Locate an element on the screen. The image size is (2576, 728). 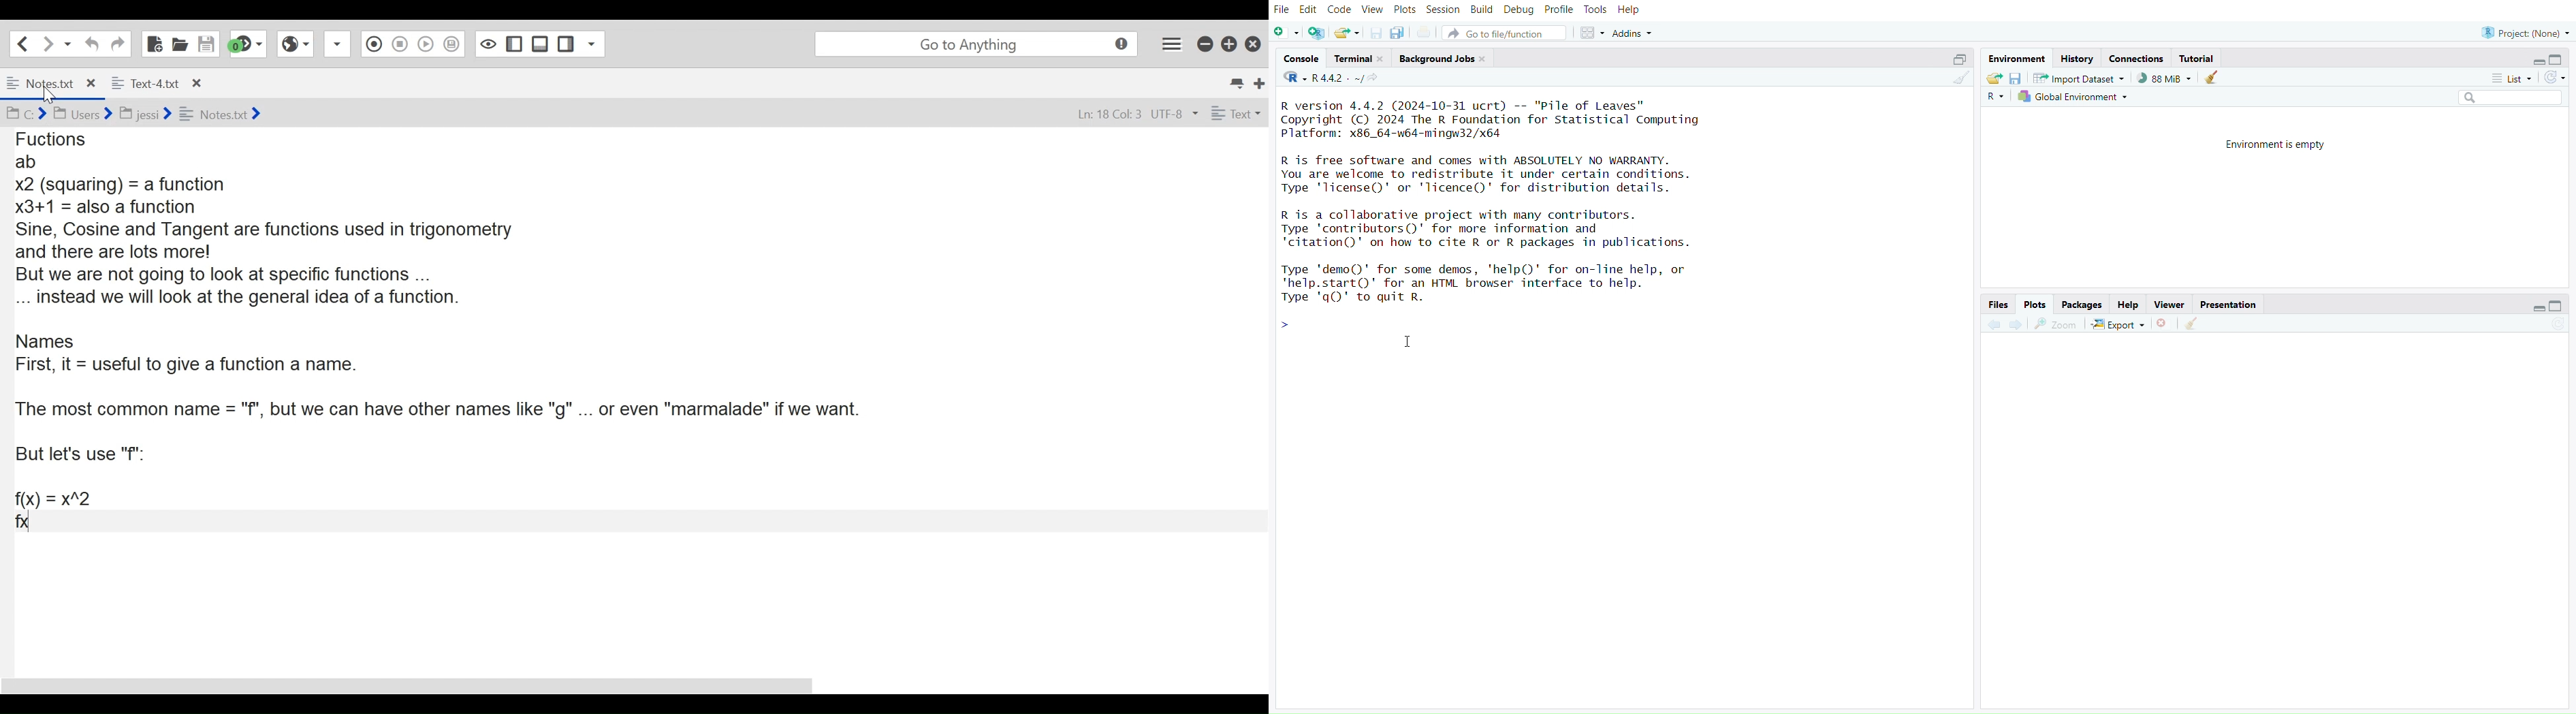
profile is located at coordinates (1559, 11).